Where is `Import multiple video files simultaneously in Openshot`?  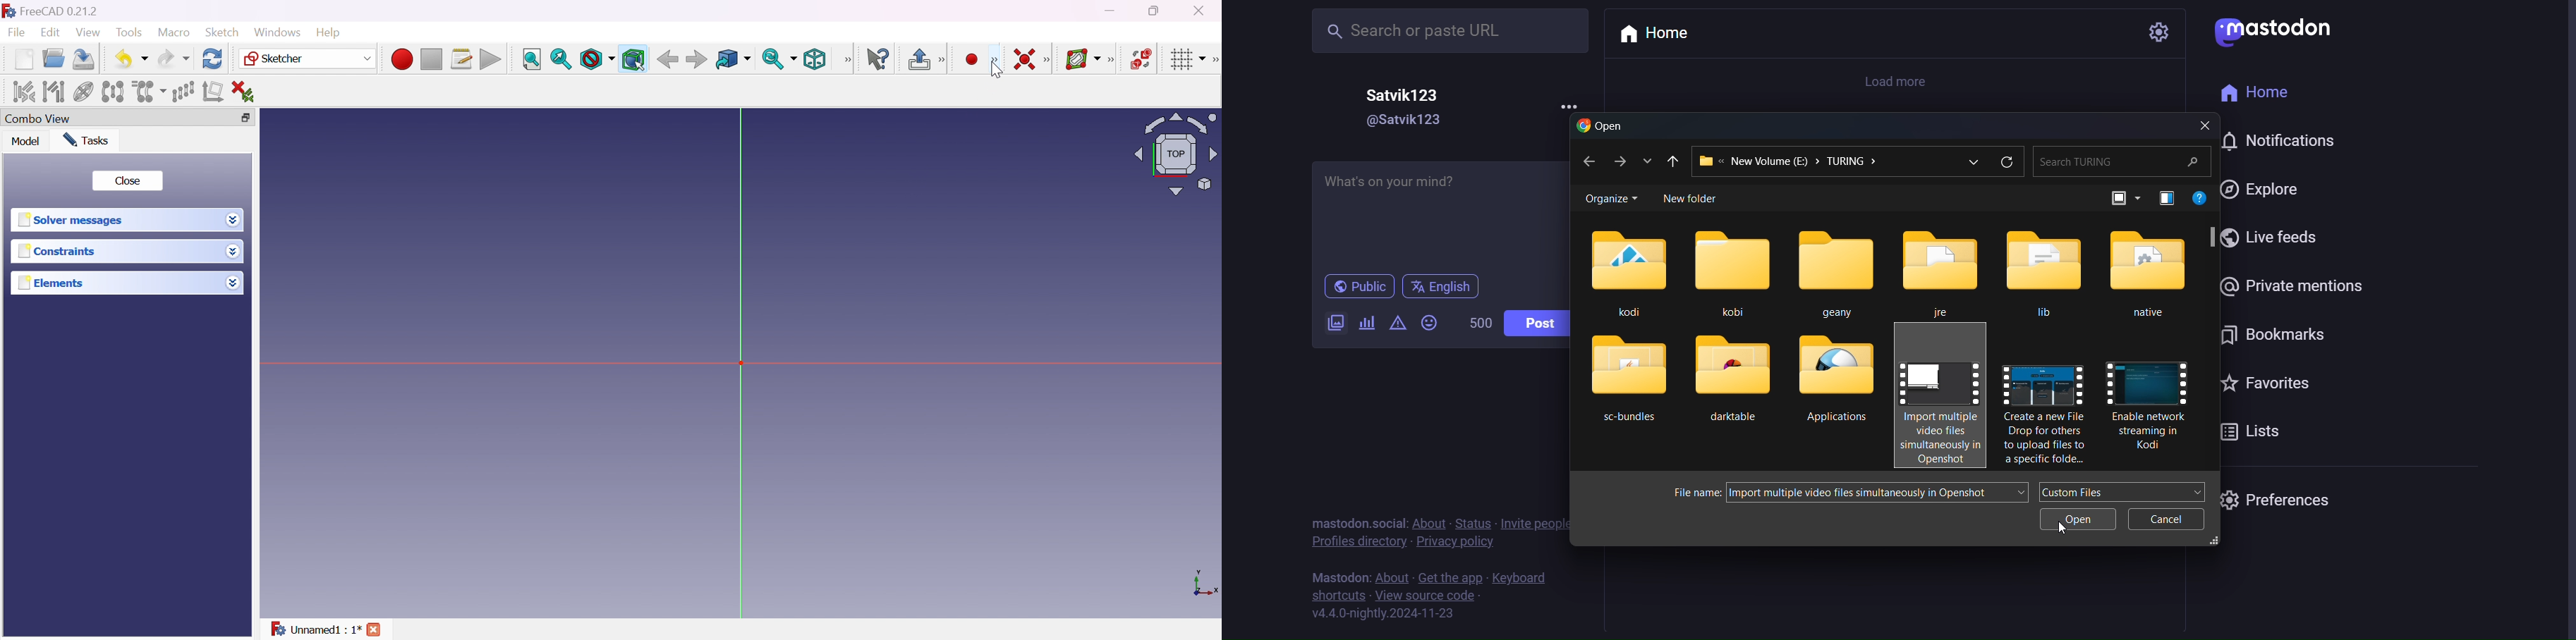 Import multiple video files simultaneously in Openshot is located at coordinates (1860, 492).